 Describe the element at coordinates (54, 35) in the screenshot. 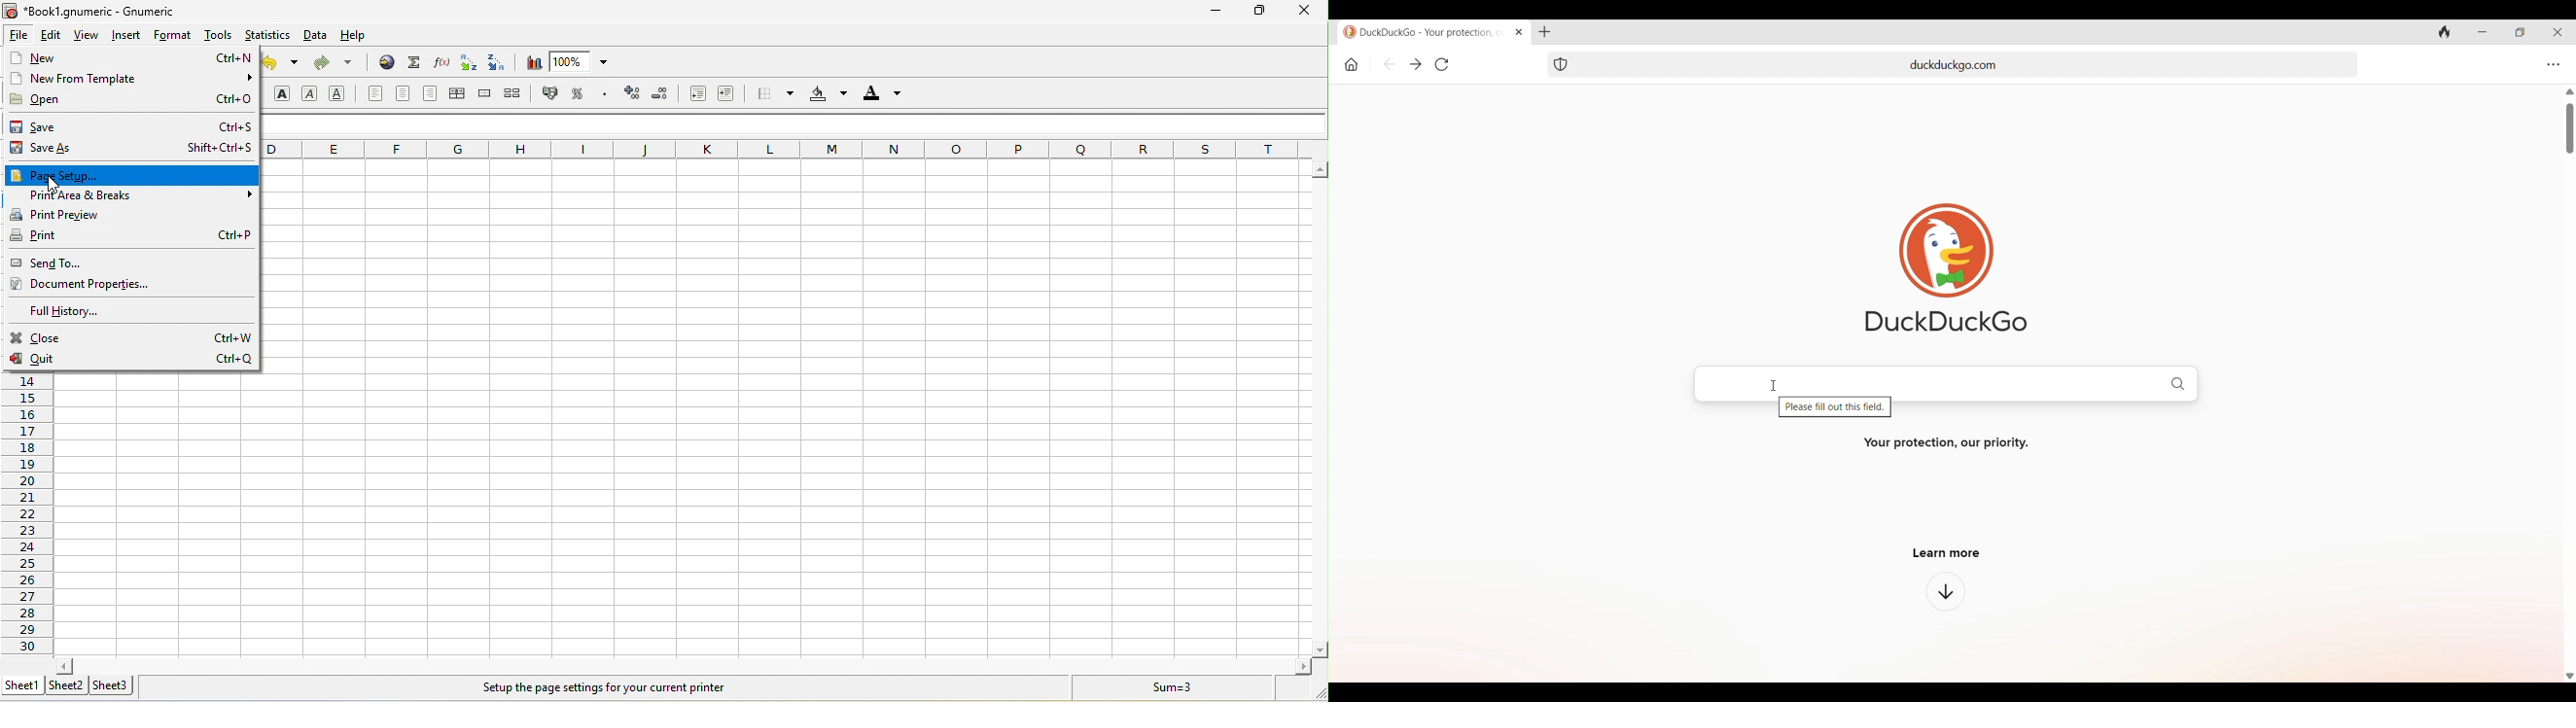

I see `edit` at that location.